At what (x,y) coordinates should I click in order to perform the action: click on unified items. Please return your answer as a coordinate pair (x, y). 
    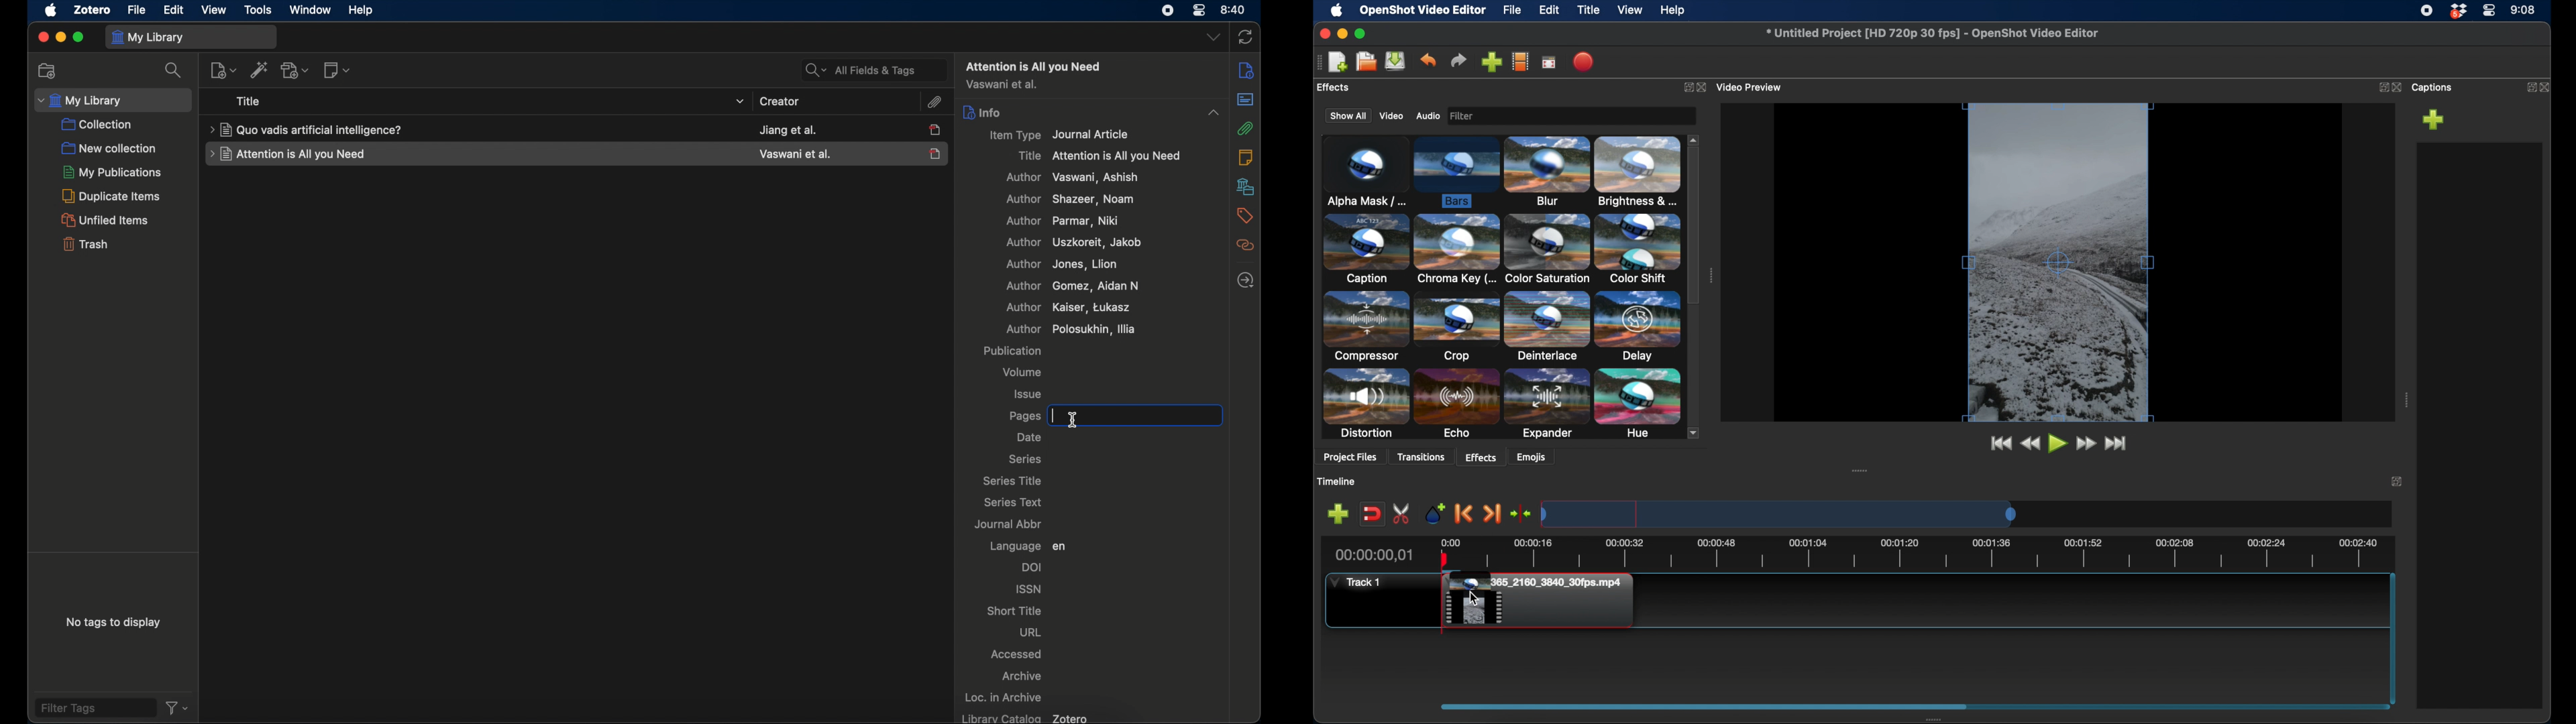
    Looking at the image, I should click on (105, 220).